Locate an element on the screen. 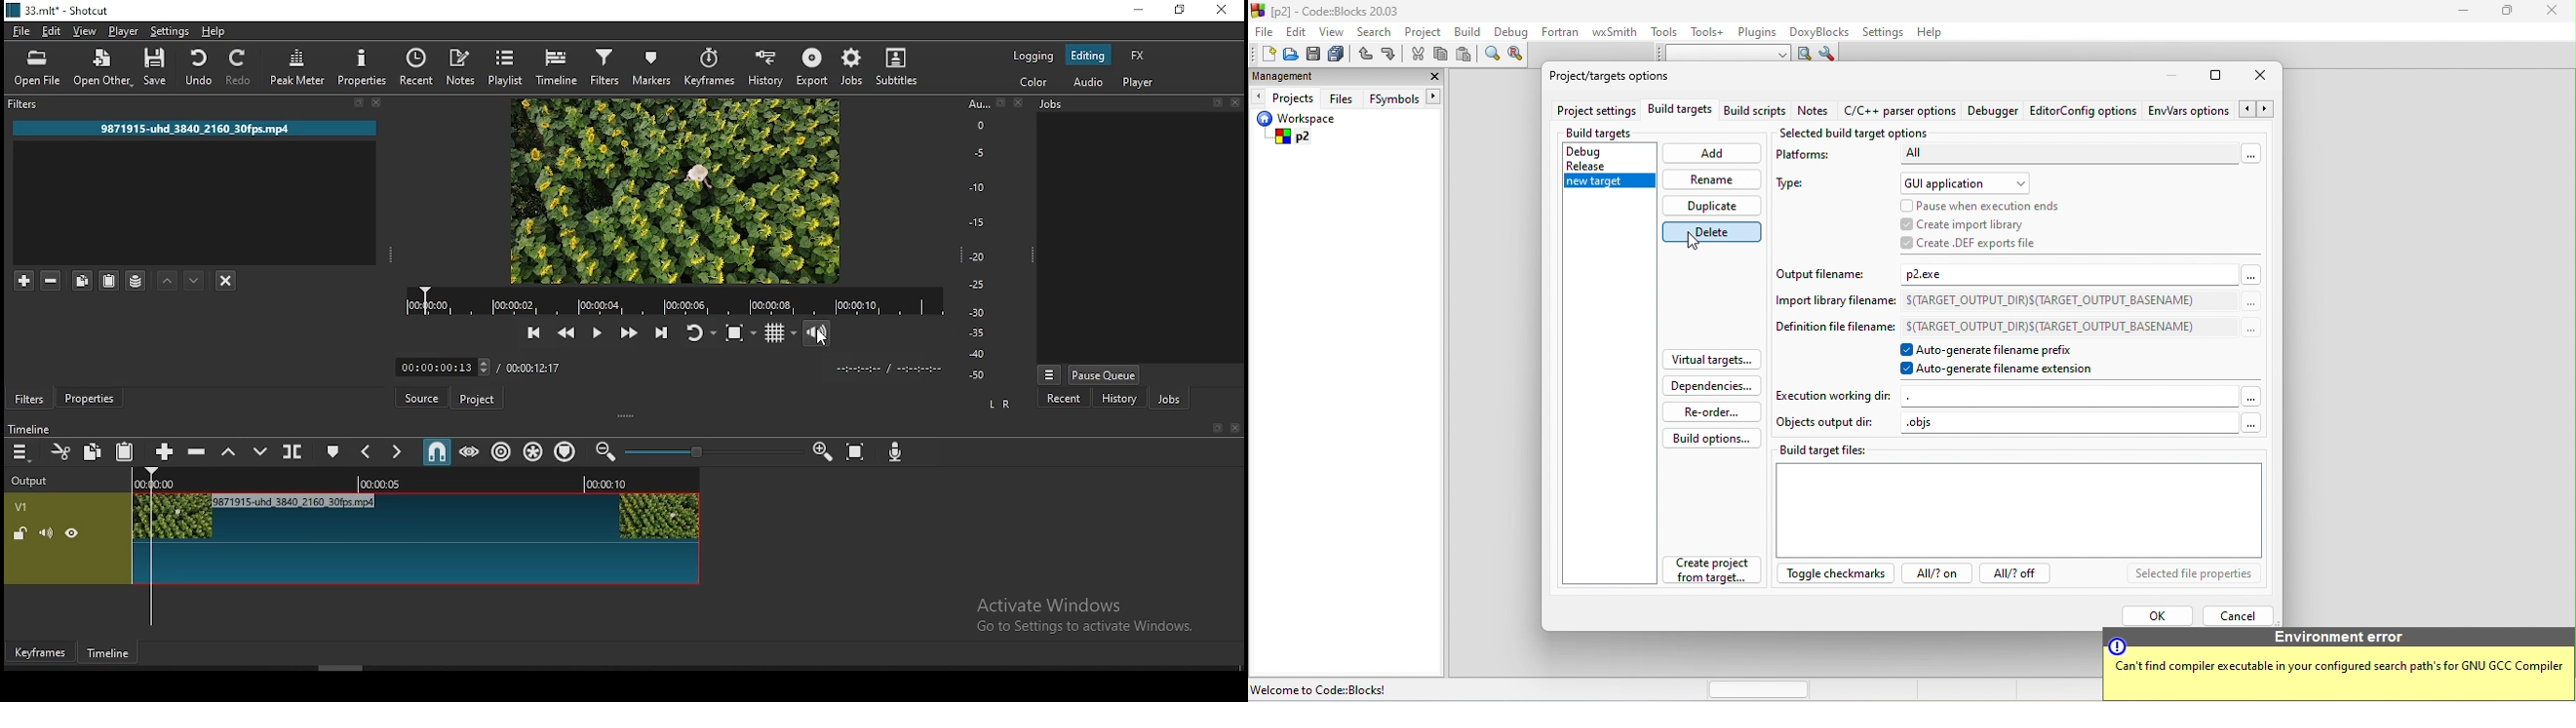 This screenshot has width=2576, height=728. append is located at coordinates (166, 452).